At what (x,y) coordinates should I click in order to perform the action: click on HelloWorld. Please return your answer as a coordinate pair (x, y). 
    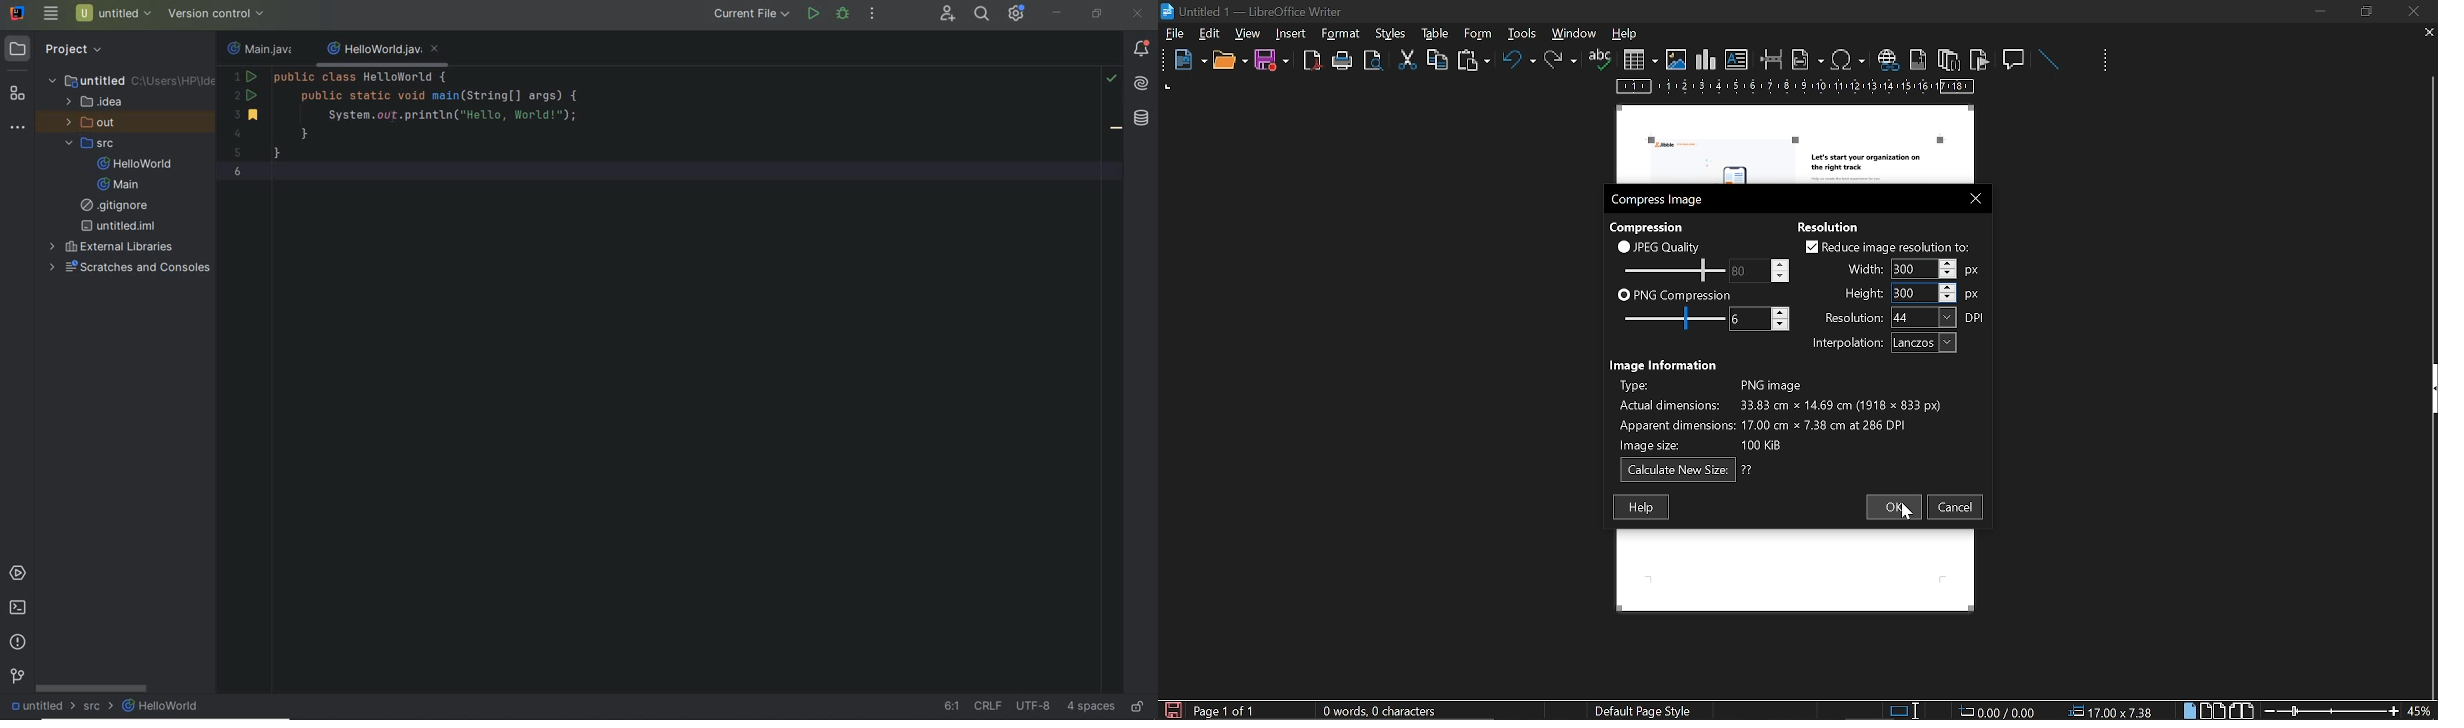
    Looking at the image, I should click on (163, 706).